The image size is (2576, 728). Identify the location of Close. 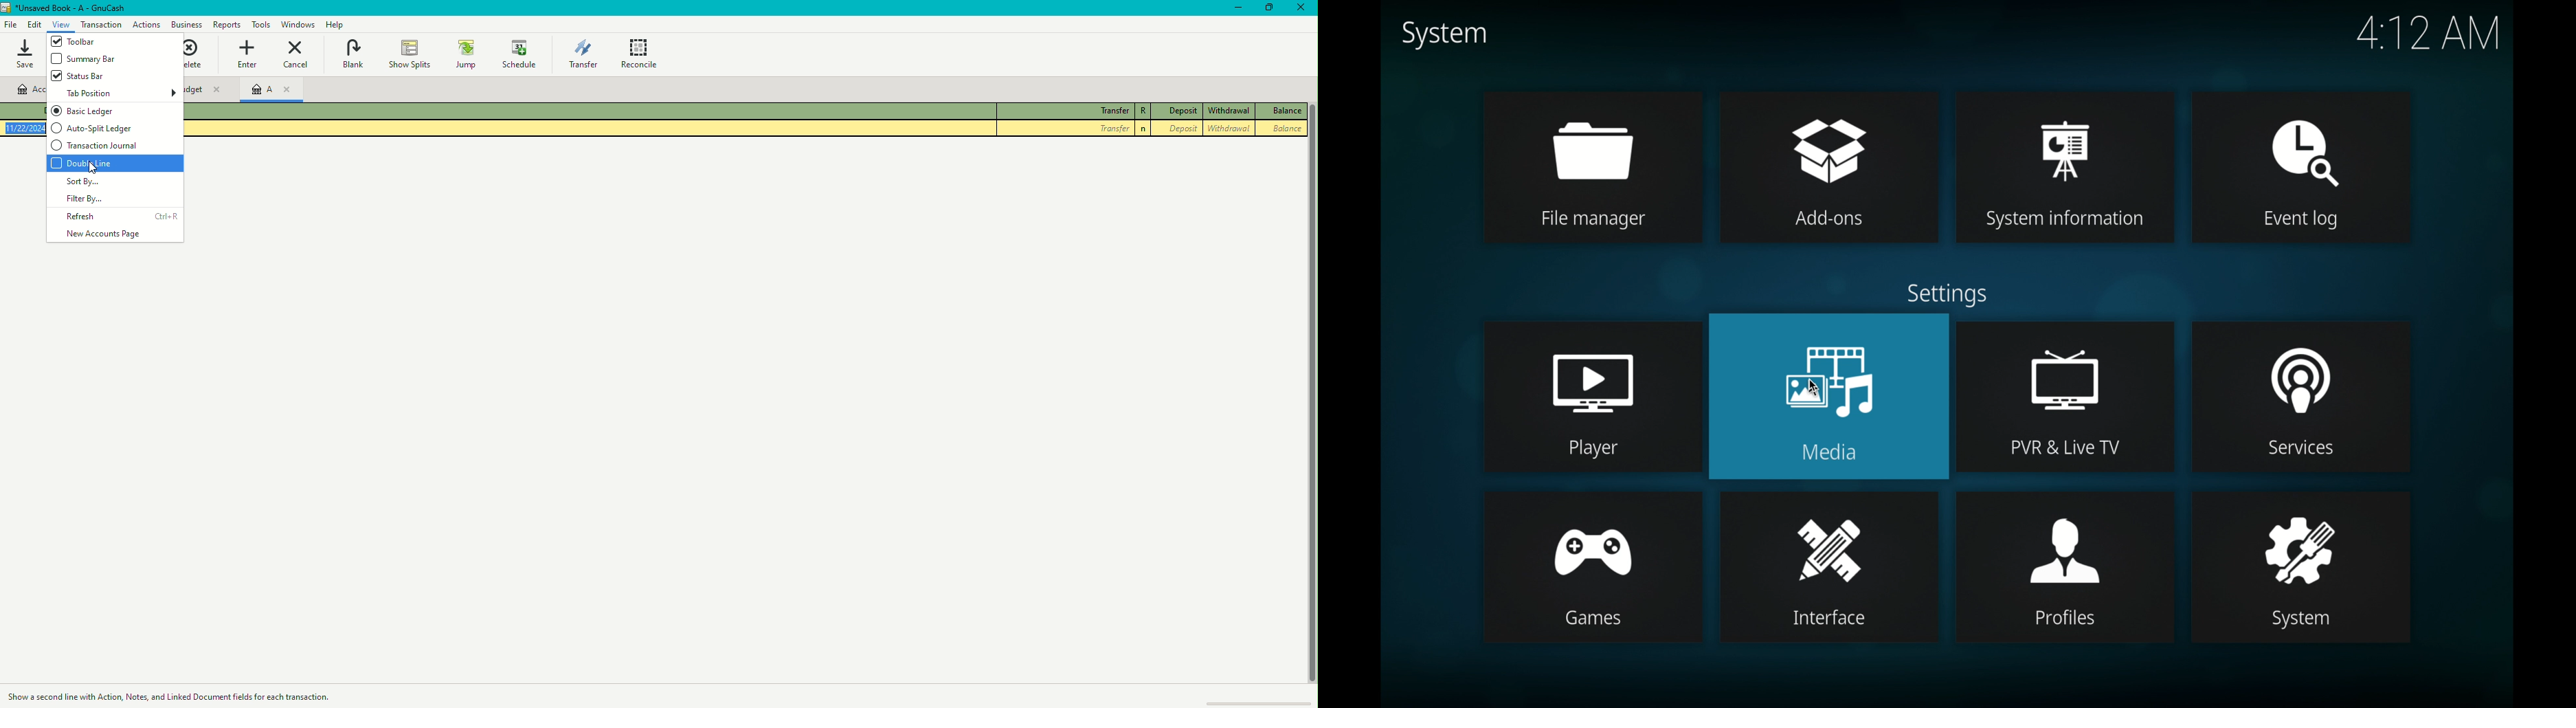
(1304, 8).